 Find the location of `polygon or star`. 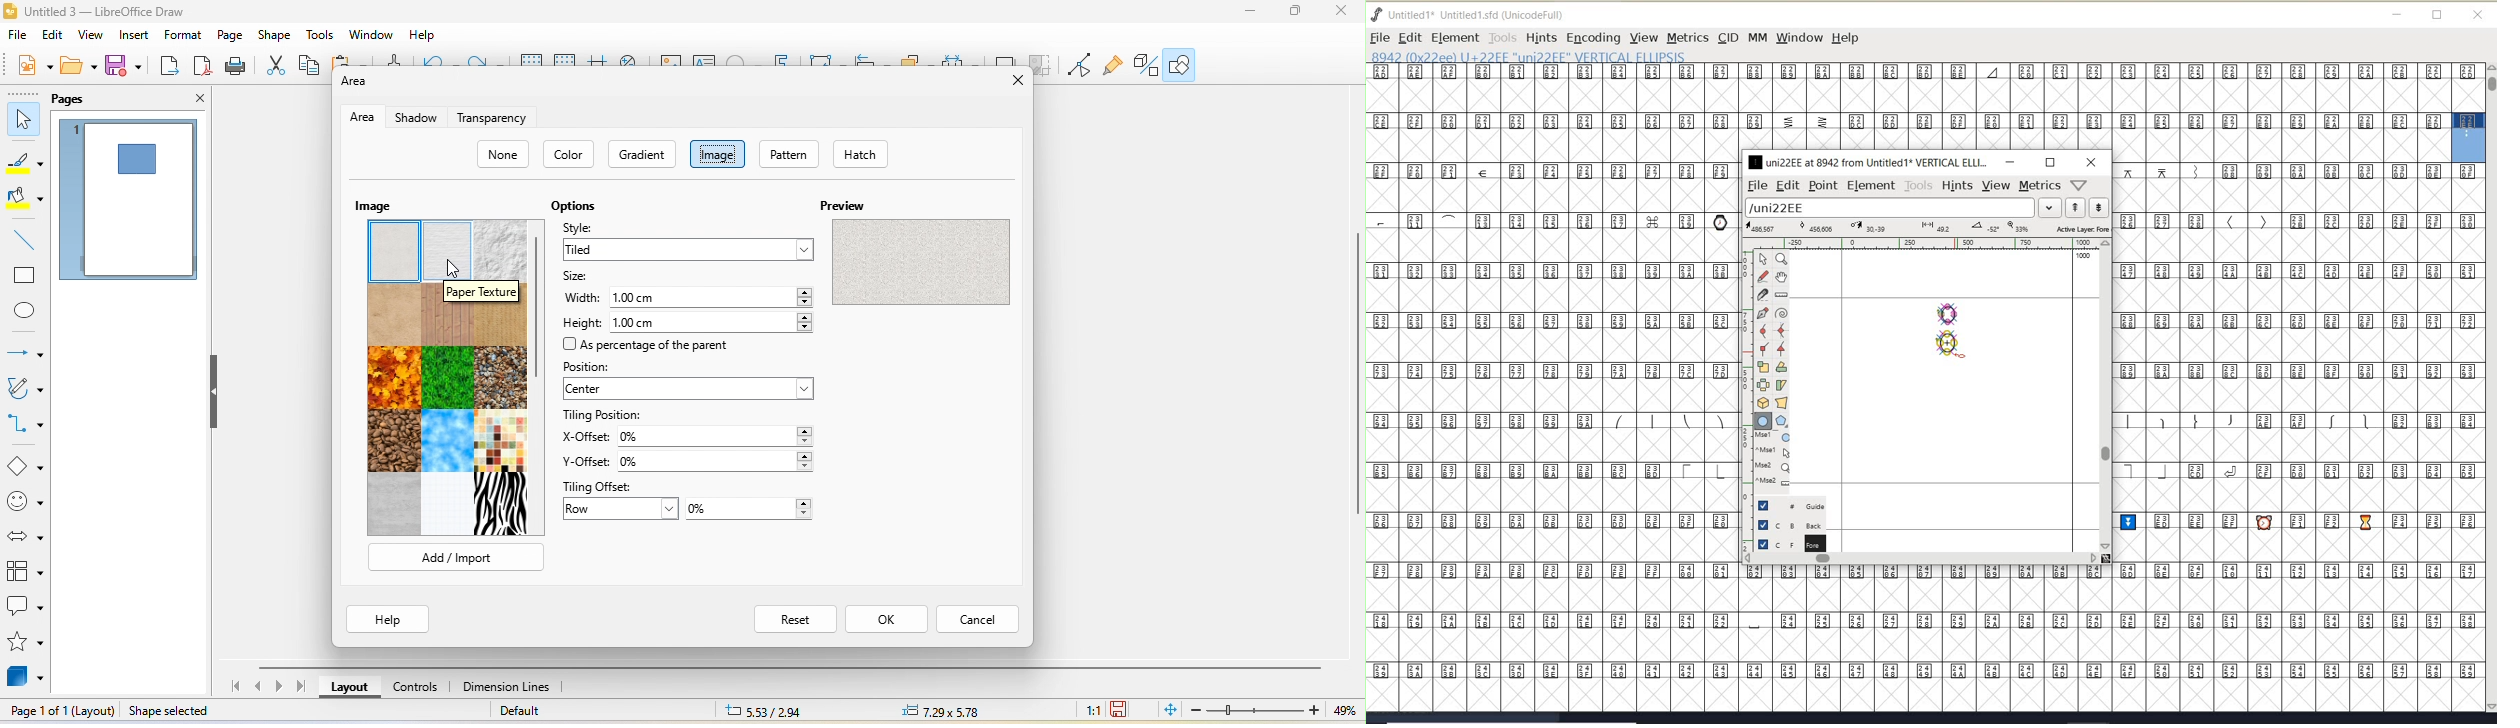

polygon or star is located at coordinates (1781, 422).